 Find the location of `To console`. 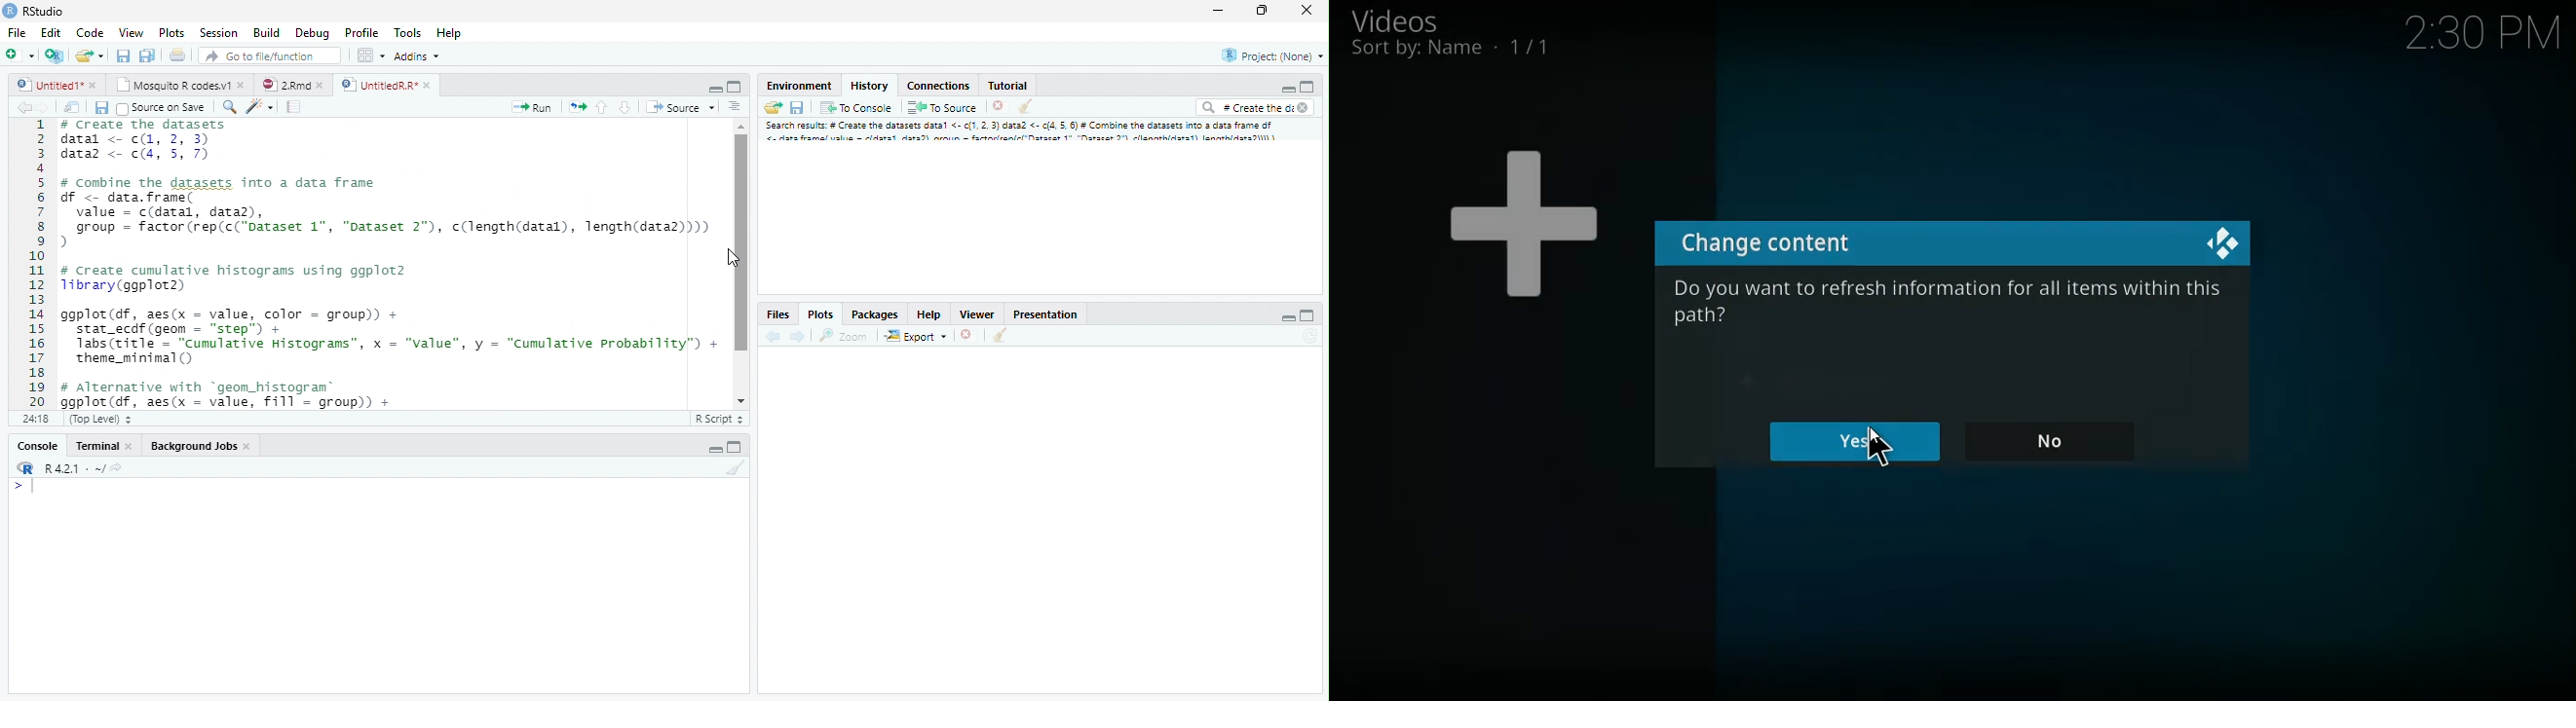

To console is located at coordinates (858, 108).